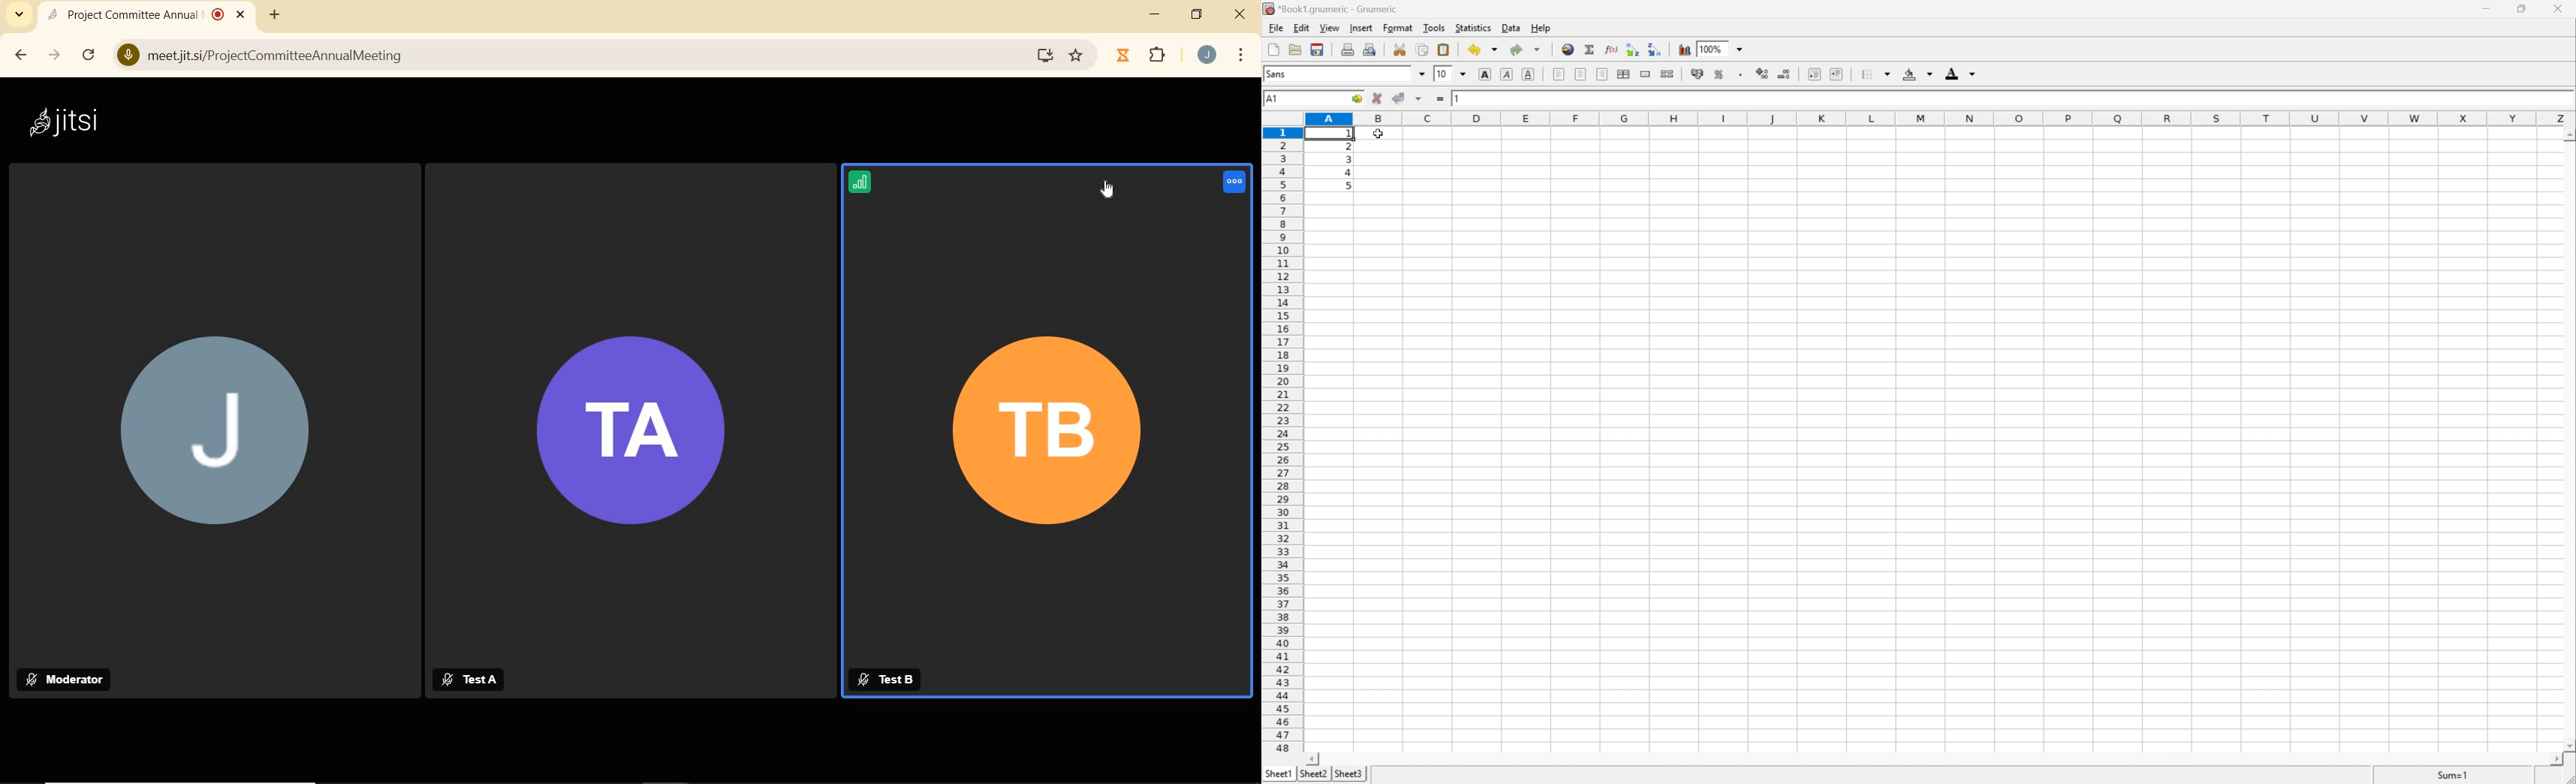 This screenshot has height=784, width=2576. I want to click on Accept changes, so click(1398, 99).